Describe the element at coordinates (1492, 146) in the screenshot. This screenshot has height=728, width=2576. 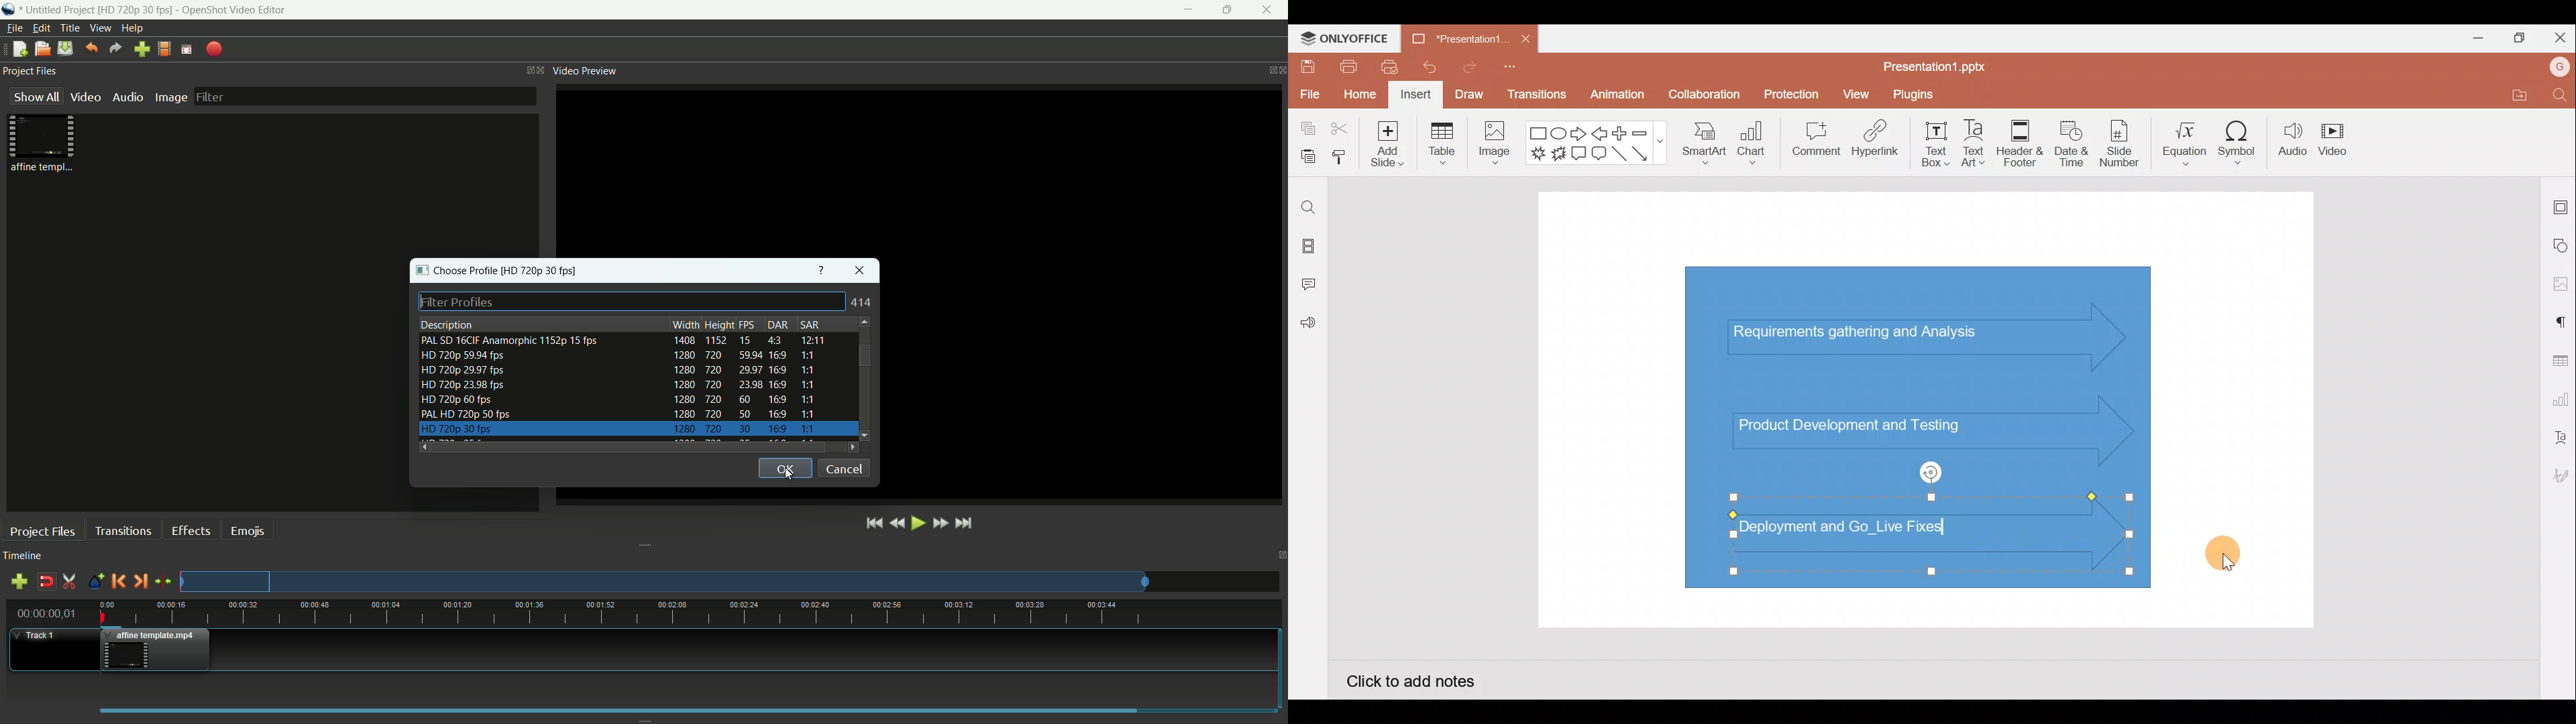
I see `Image` at that location.